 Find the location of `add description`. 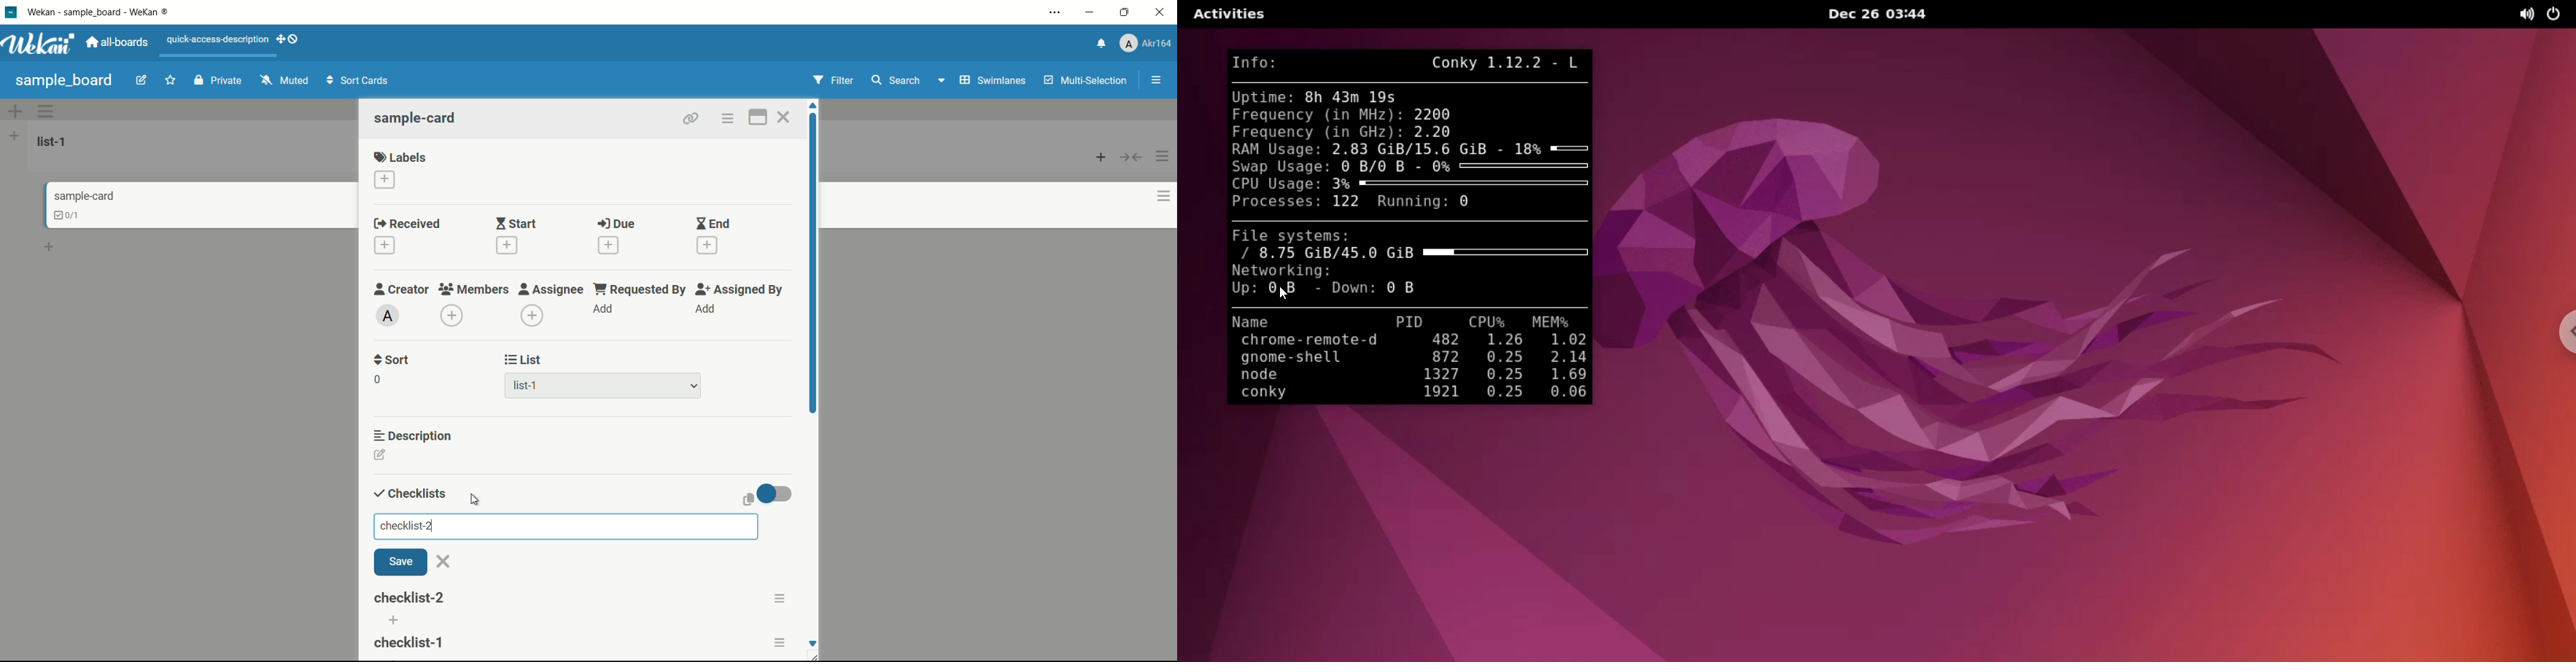

add description is located at coordinates (381, 457).